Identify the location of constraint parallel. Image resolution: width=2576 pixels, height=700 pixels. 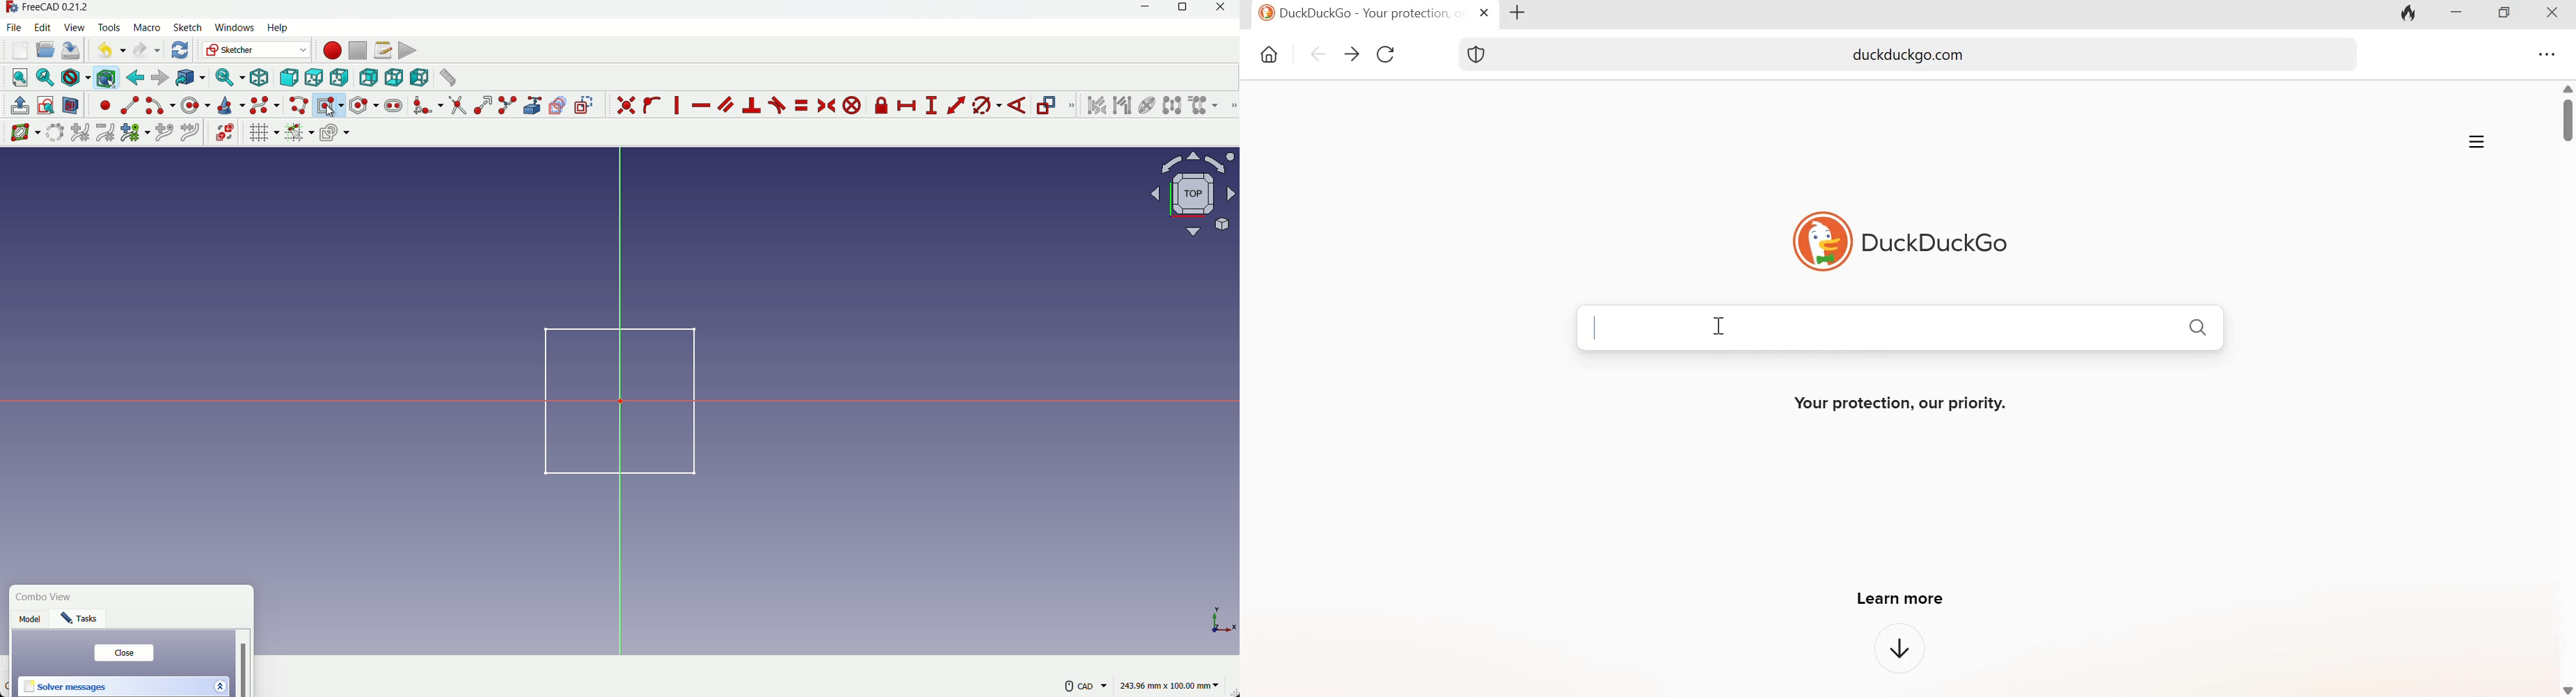
(725, 103).